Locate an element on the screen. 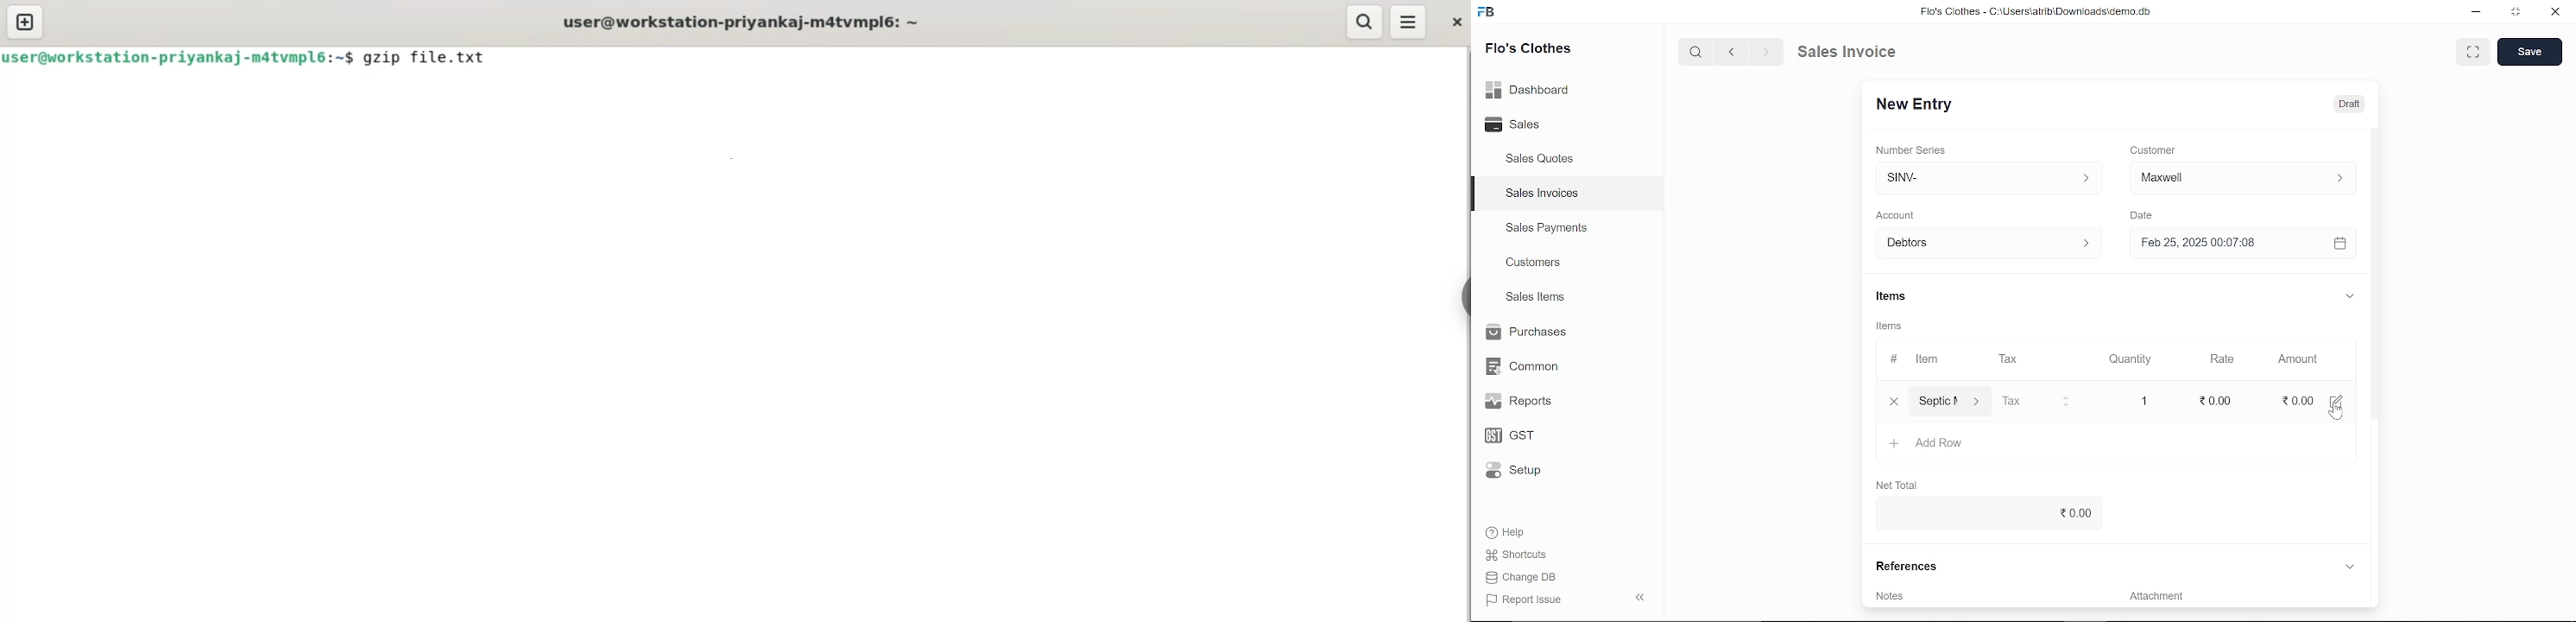  Items is located at coordinates (1895, 296).